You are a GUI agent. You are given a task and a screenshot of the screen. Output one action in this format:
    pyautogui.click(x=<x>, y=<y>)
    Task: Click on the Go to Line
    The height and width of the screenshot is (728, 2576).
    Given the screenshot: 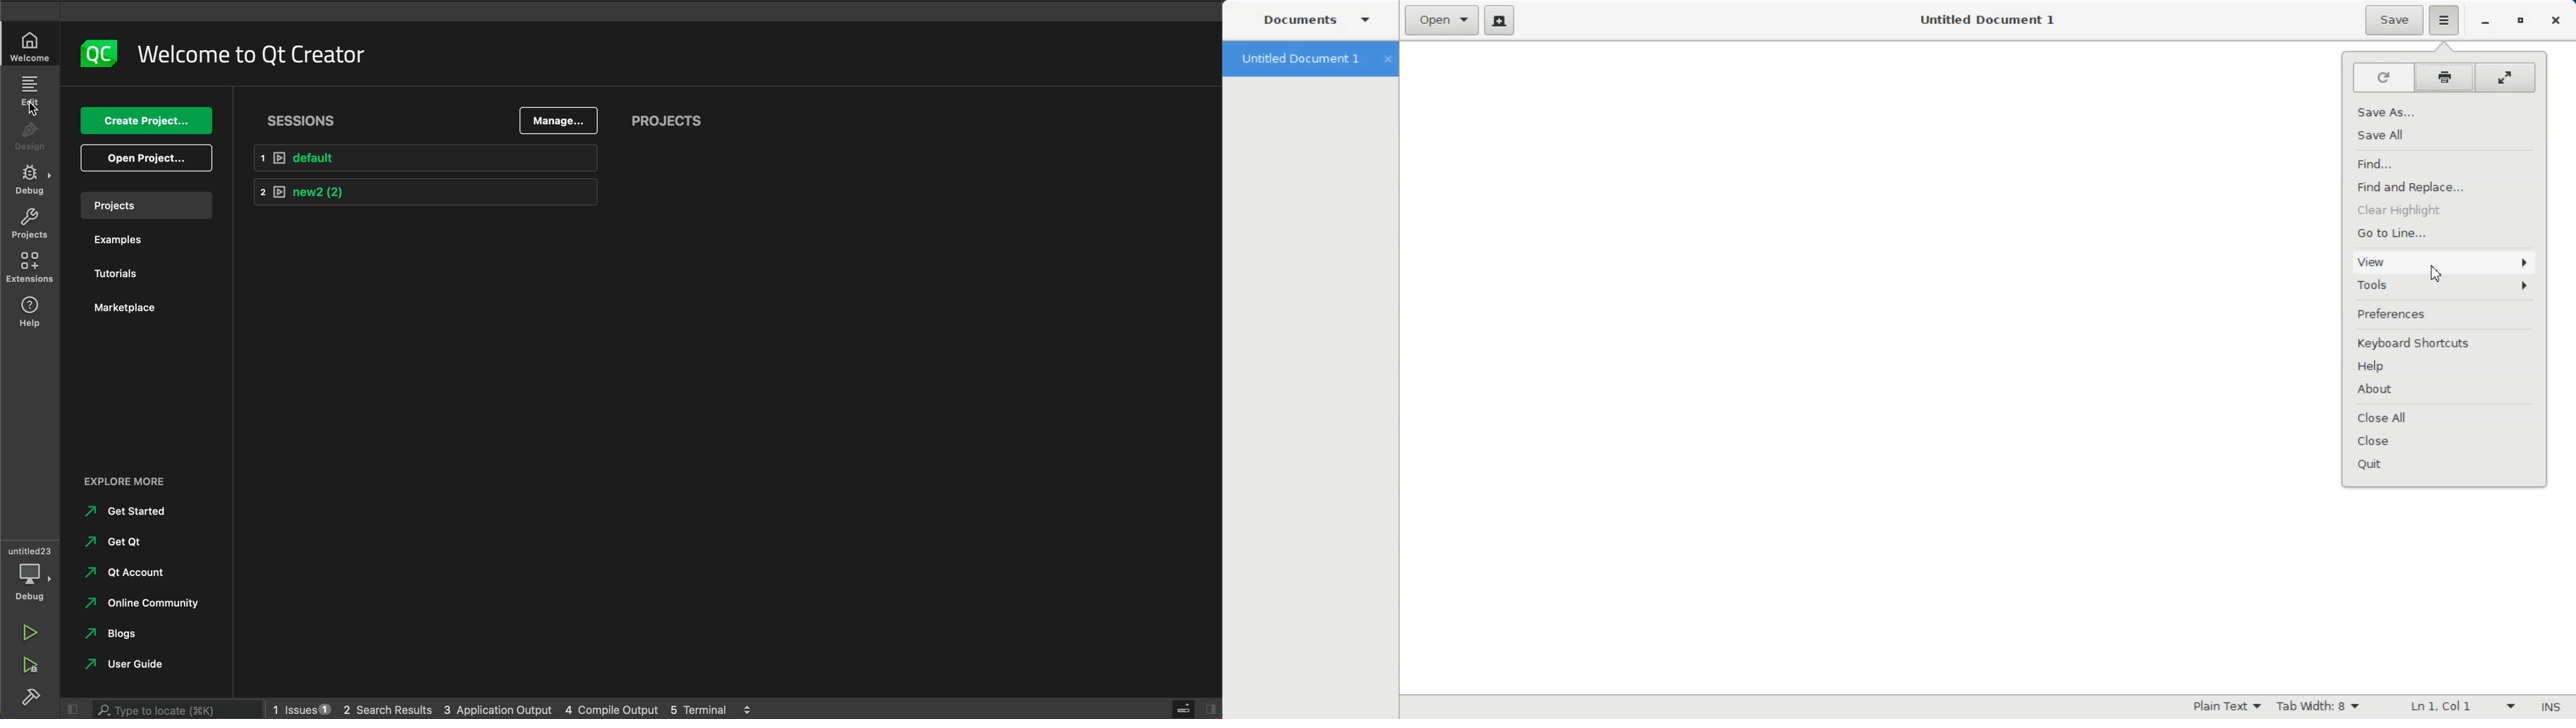 What is the action you would take?
    pyautogui.click(x=2446, y=232)
    